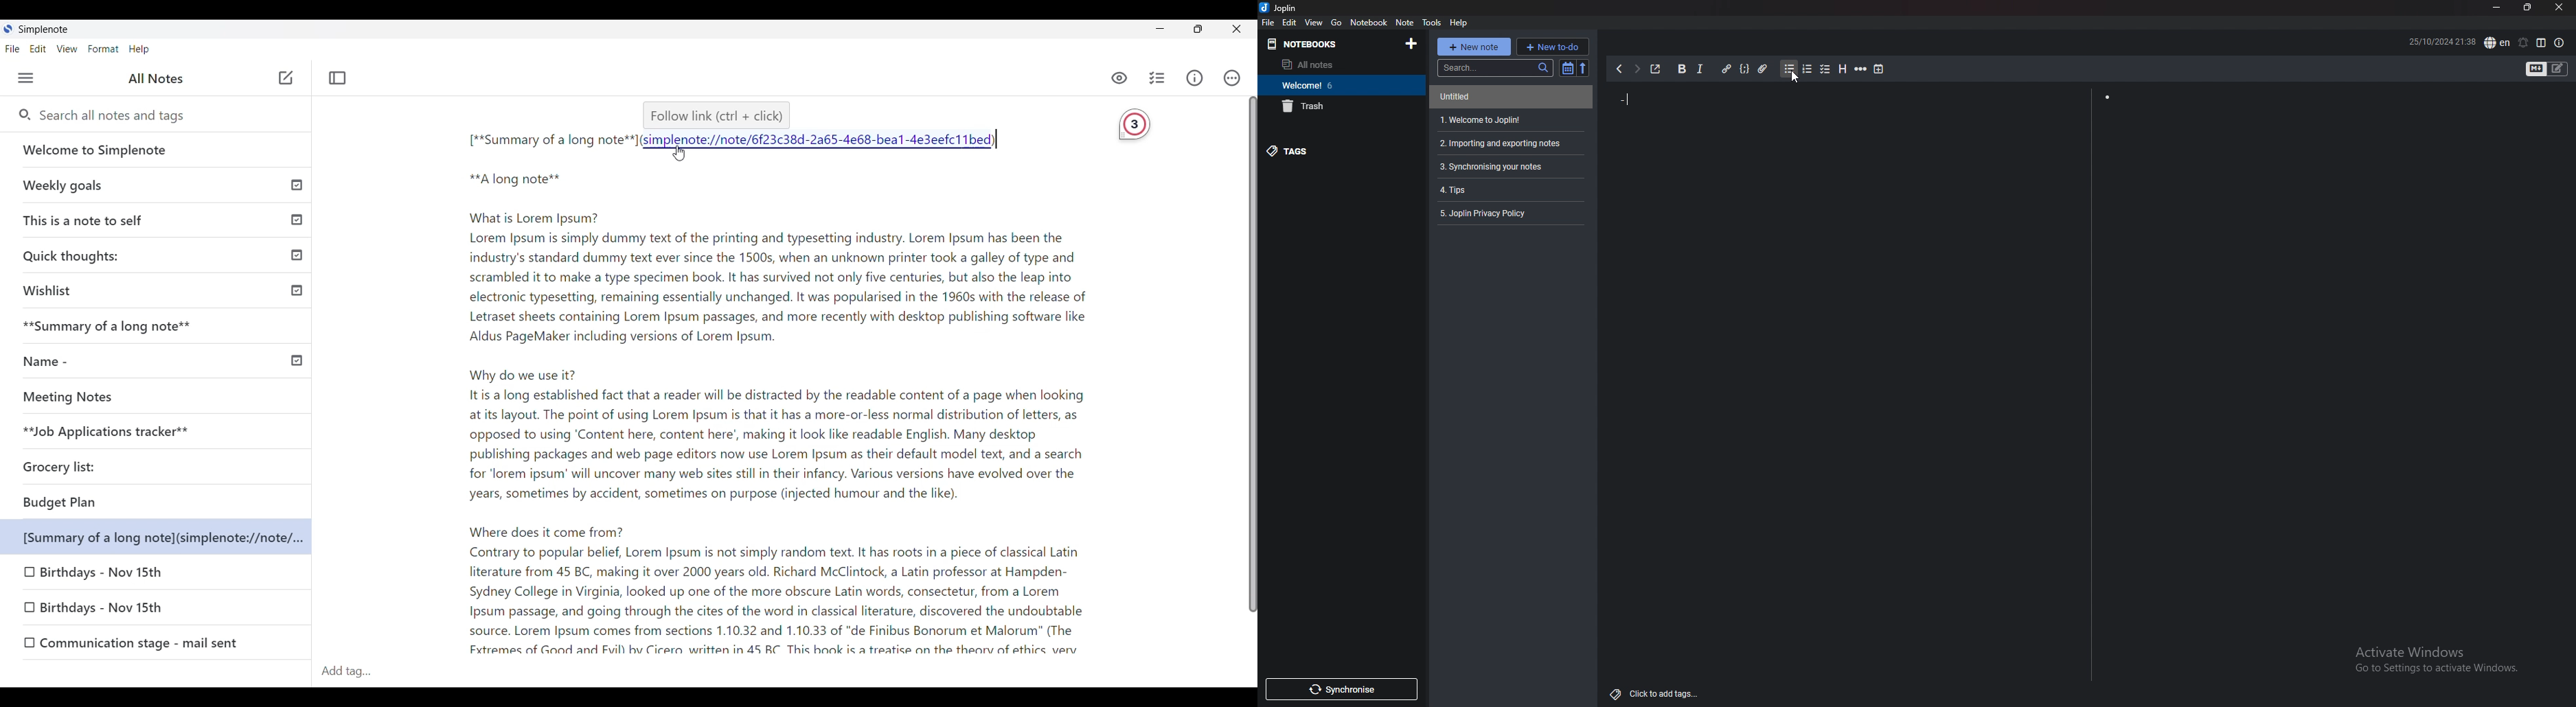  Describe the element at coordinates (684, 155) in the screenshot. I see `Cursor` at that location.